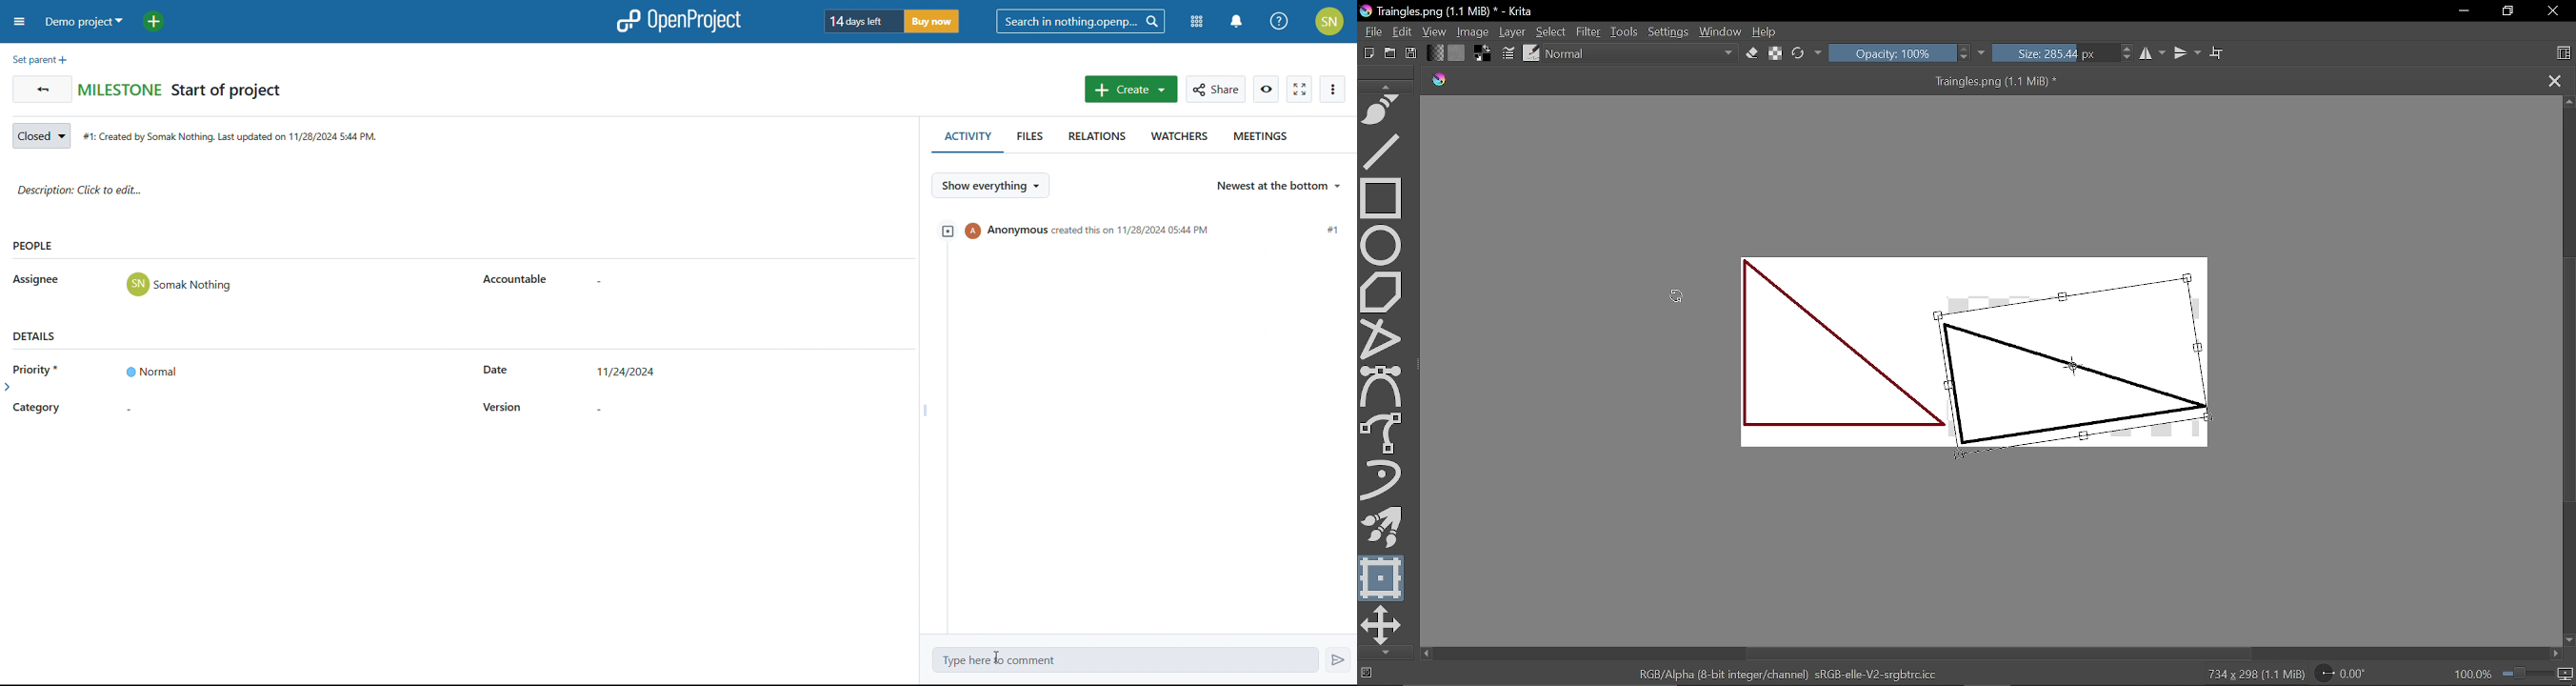 Image resolution: width=2576 pixels, height=700 pixels. Describe the element at coordinates (1588, 31) in the screenshot. I see `Filter` at that location.